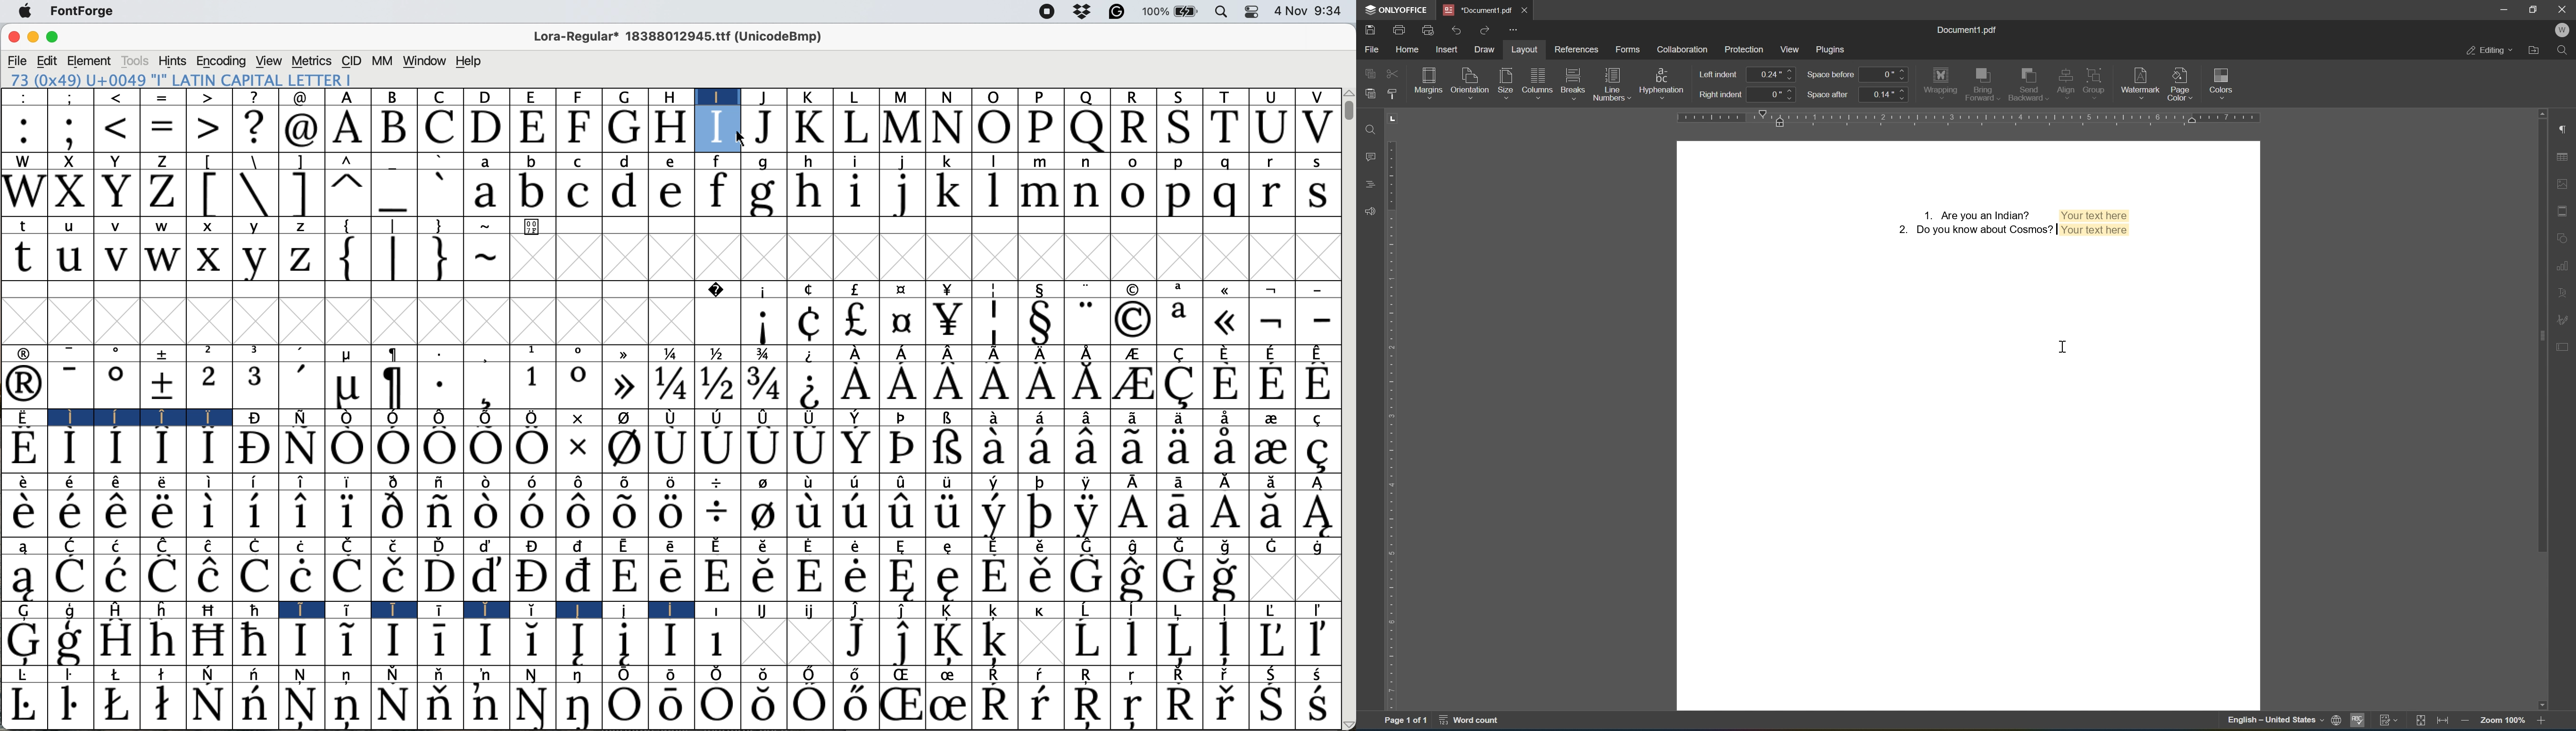 The image size is (2576, 756). I want to click on Symbol, so click(997, 514).